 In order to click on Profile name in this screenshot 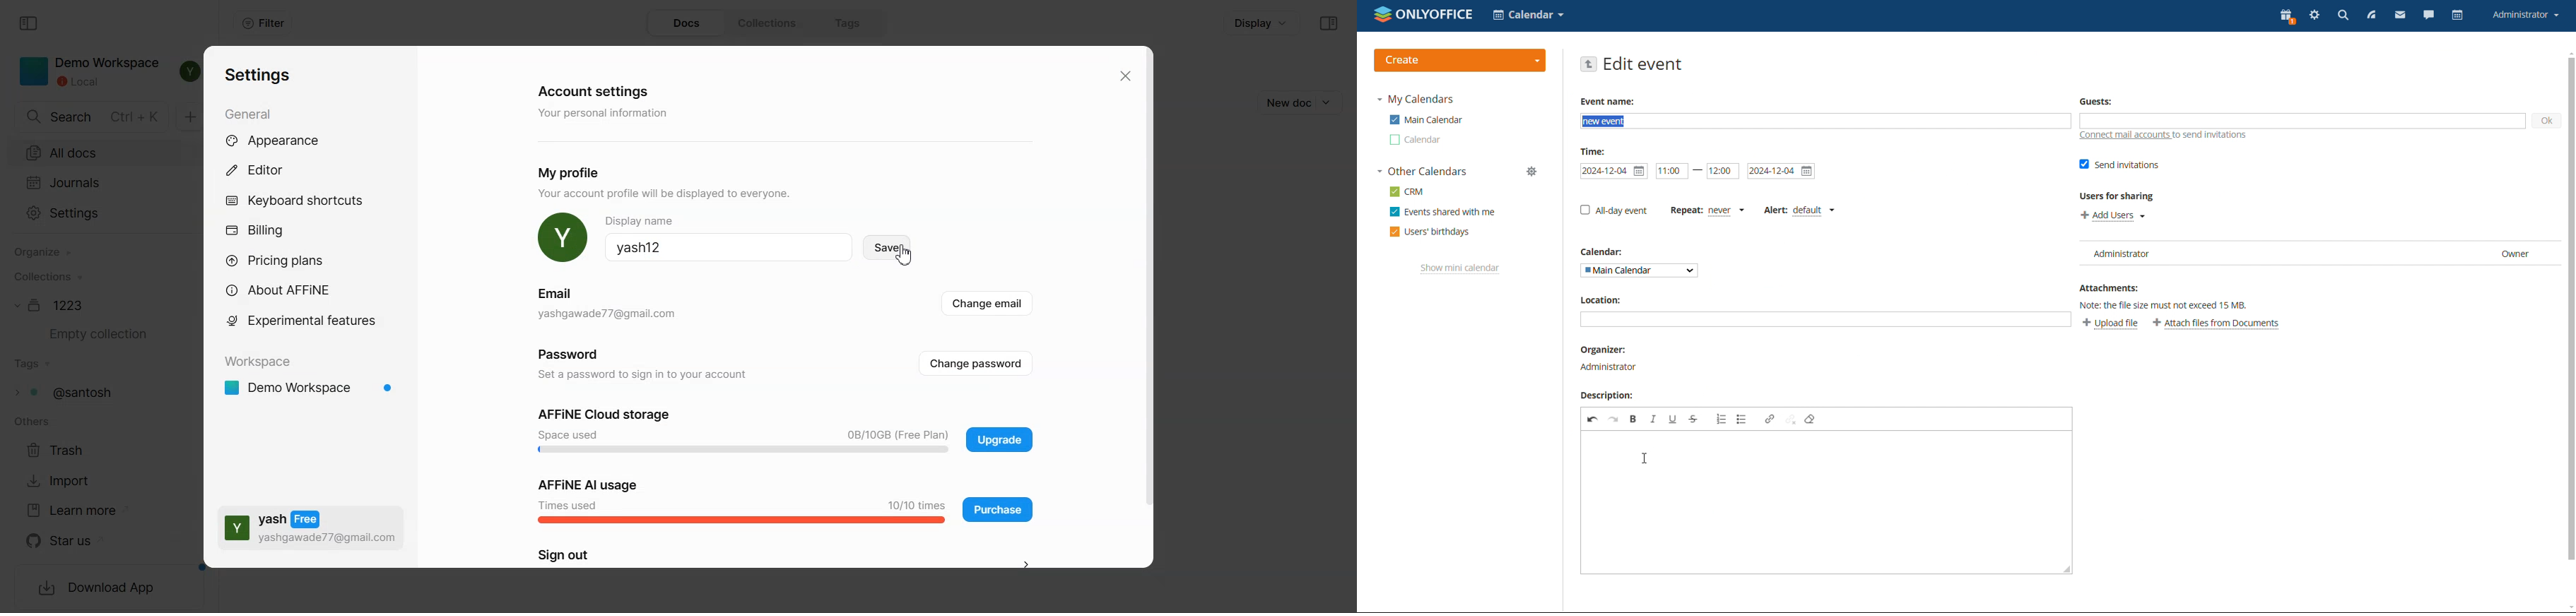, I will do `click(728, 219)`.